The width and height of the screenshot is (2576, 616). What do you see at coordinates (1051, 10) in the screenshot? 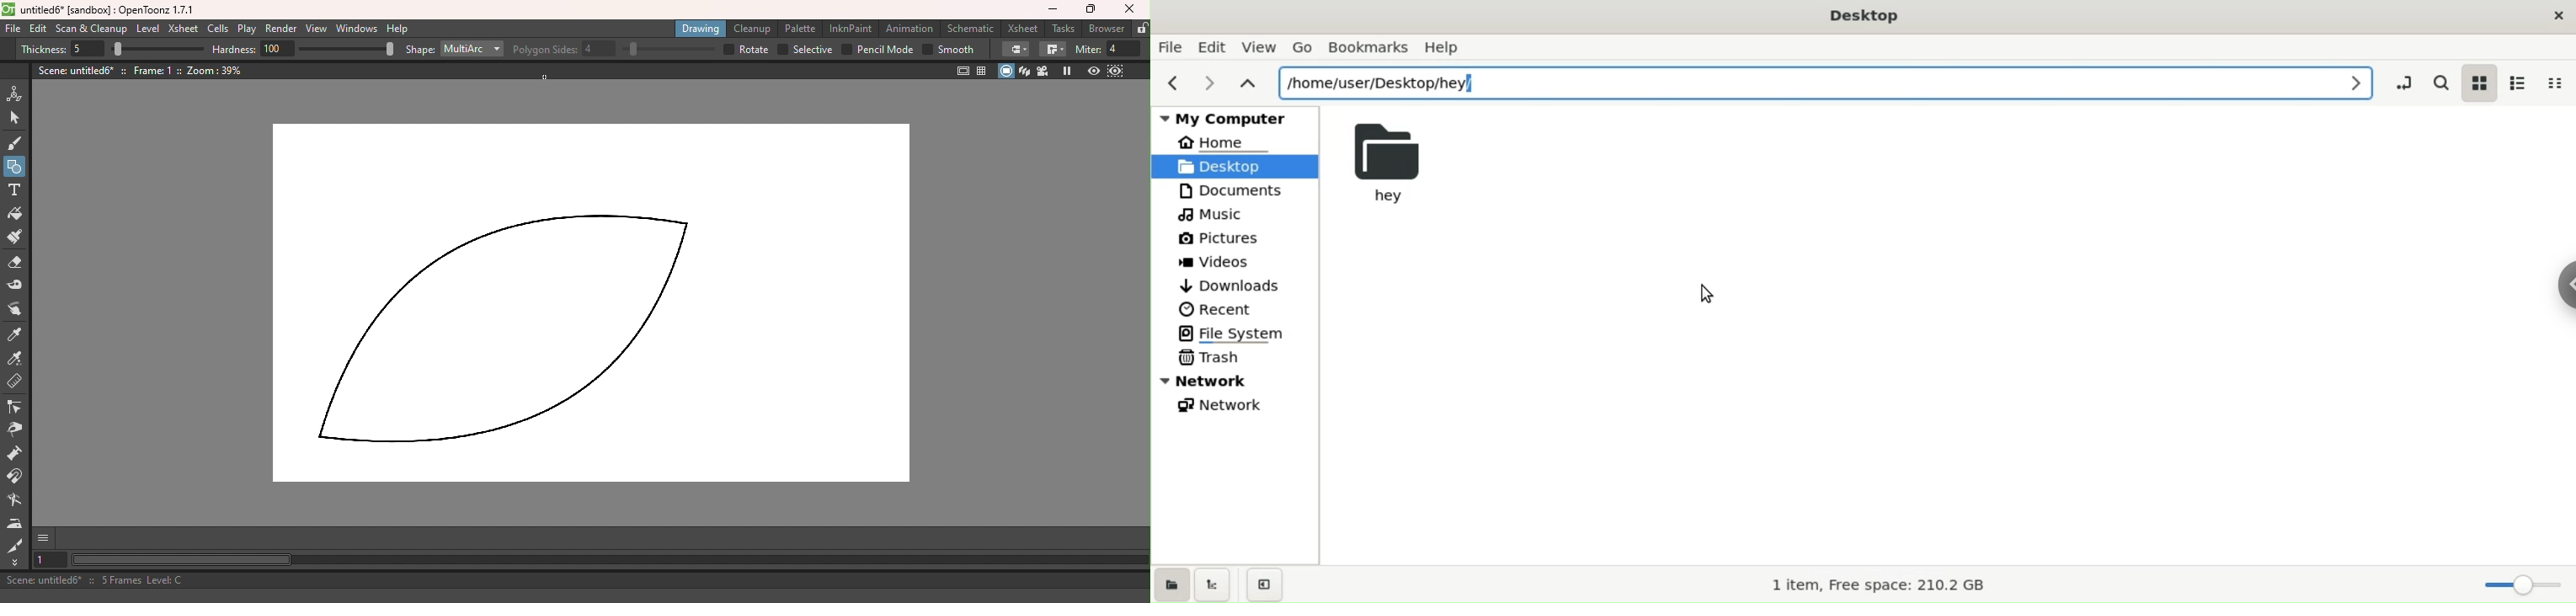
I see `Minimize` at bounding box center [1051, 10].